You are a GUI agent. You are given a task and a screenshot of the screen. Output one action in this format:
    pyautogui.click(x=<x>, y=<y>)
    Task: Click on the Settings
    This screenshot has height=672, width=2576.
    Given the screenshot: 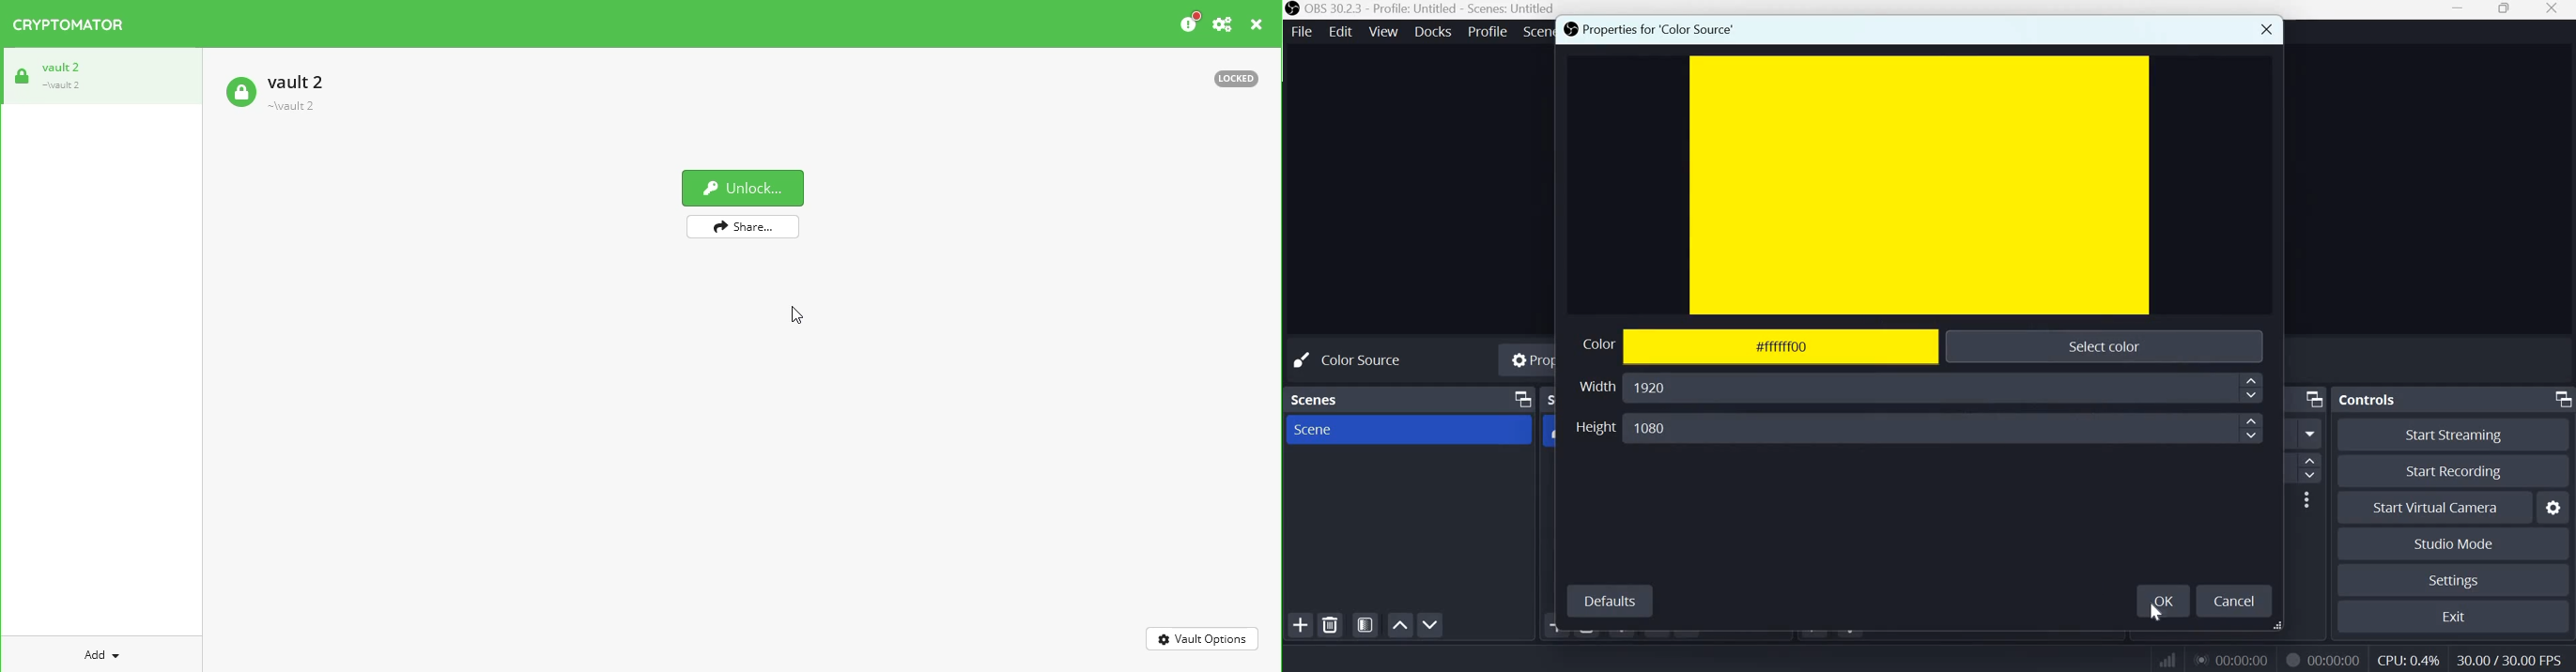 What is the action you would take?
    pyautogui.click(x=2452, y=580)
    